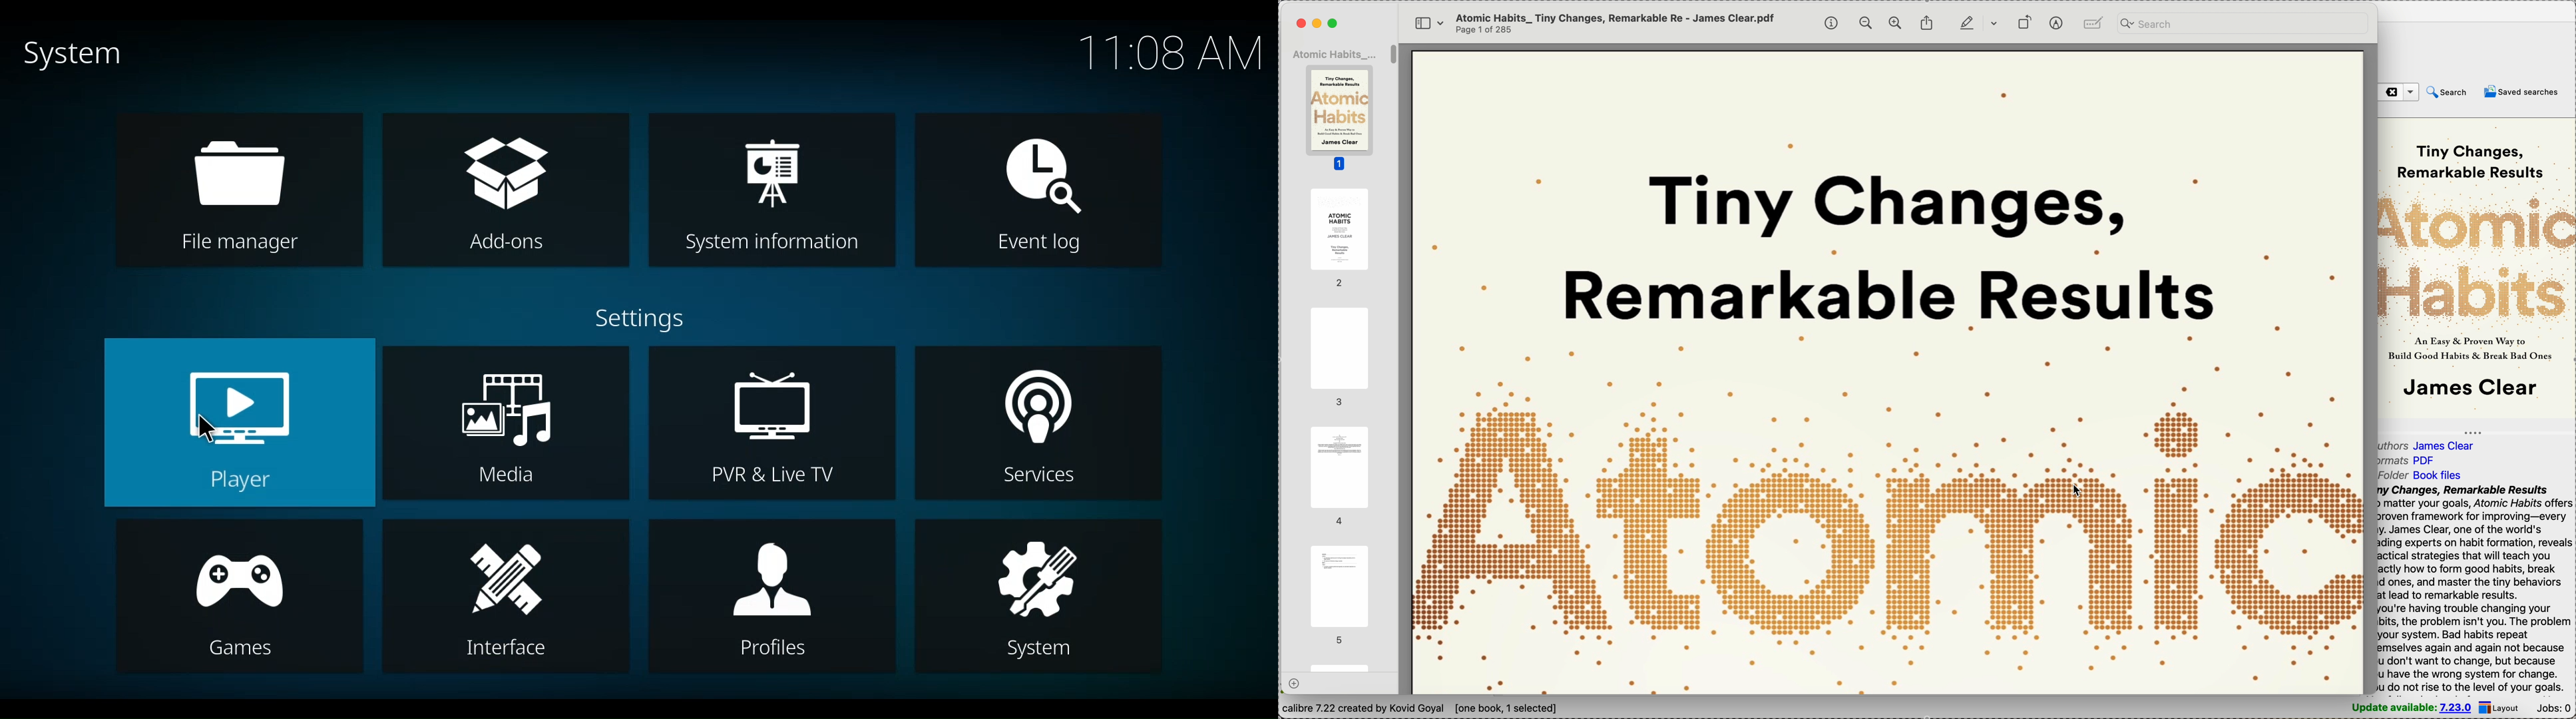  I want to click on five page, so click(1338, 594).